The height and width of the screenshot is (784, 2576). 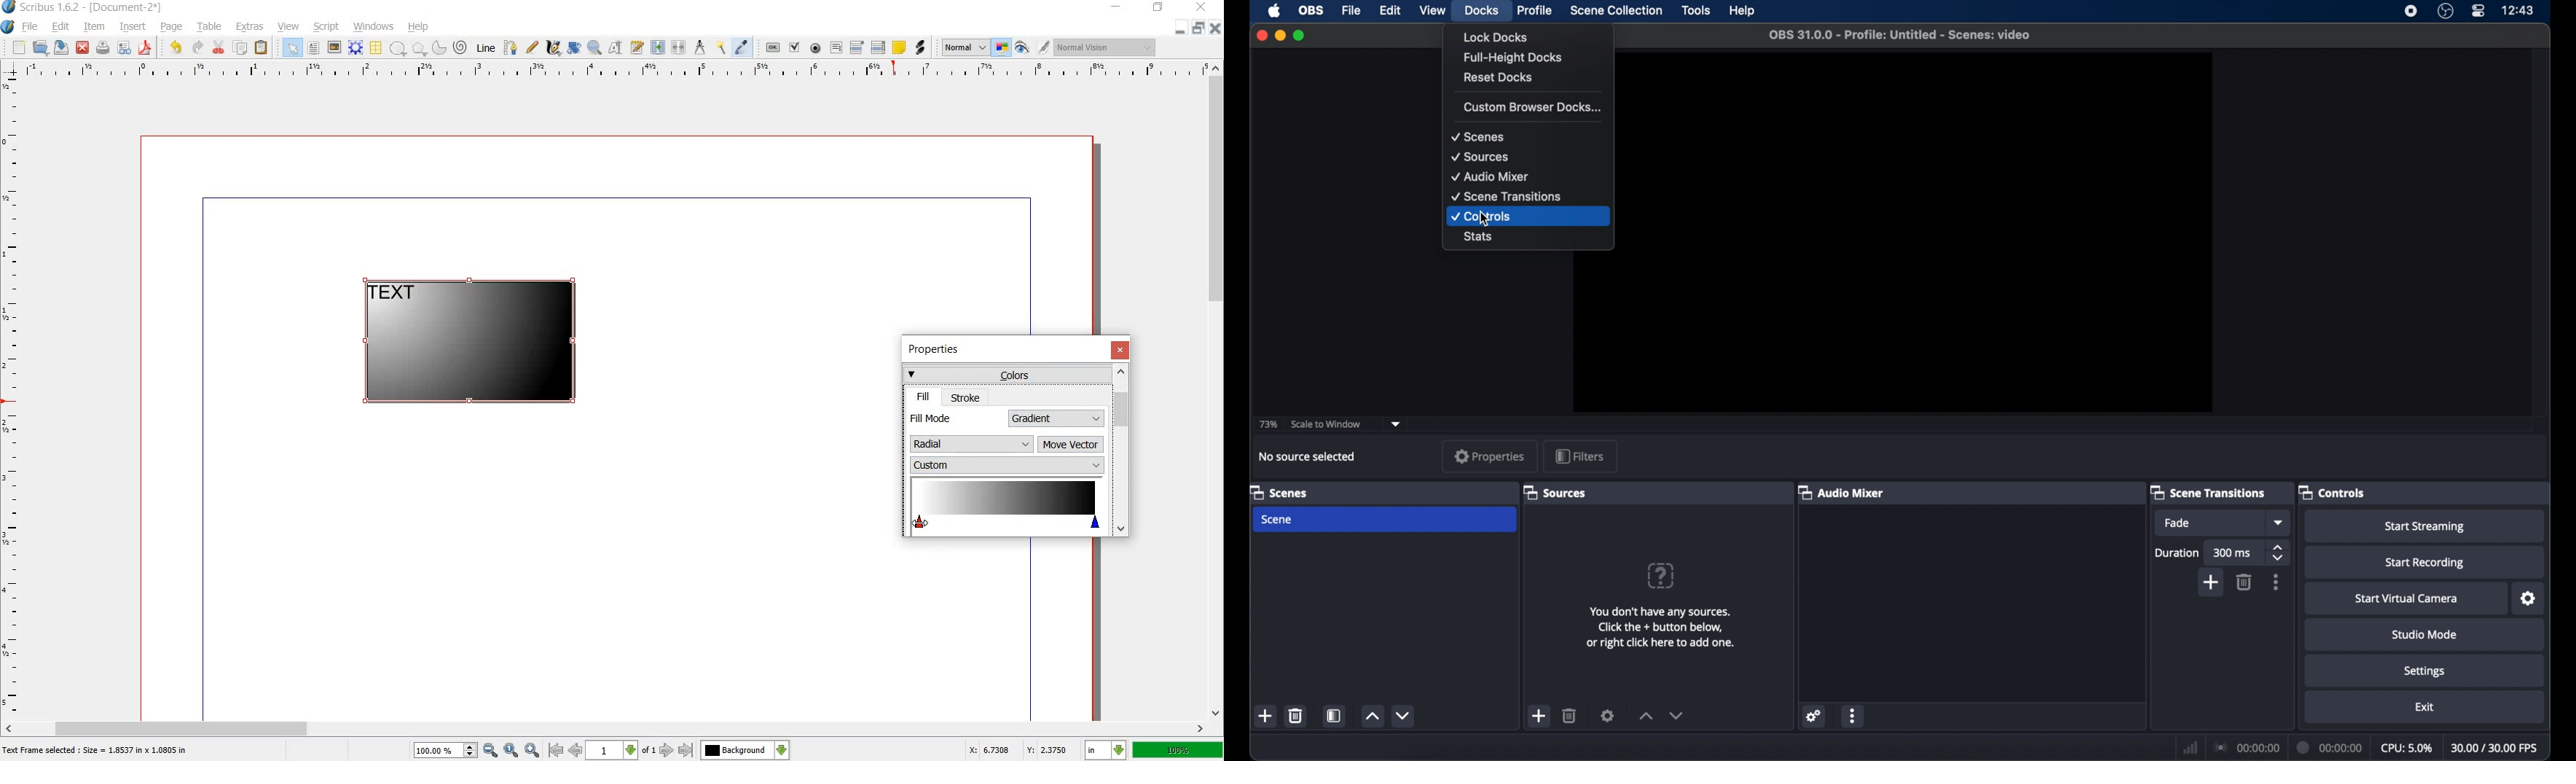 What do you see at coordinates (1274, 11) in the screenshot?
I see `apple icon` at bounding box center [1274, 11].